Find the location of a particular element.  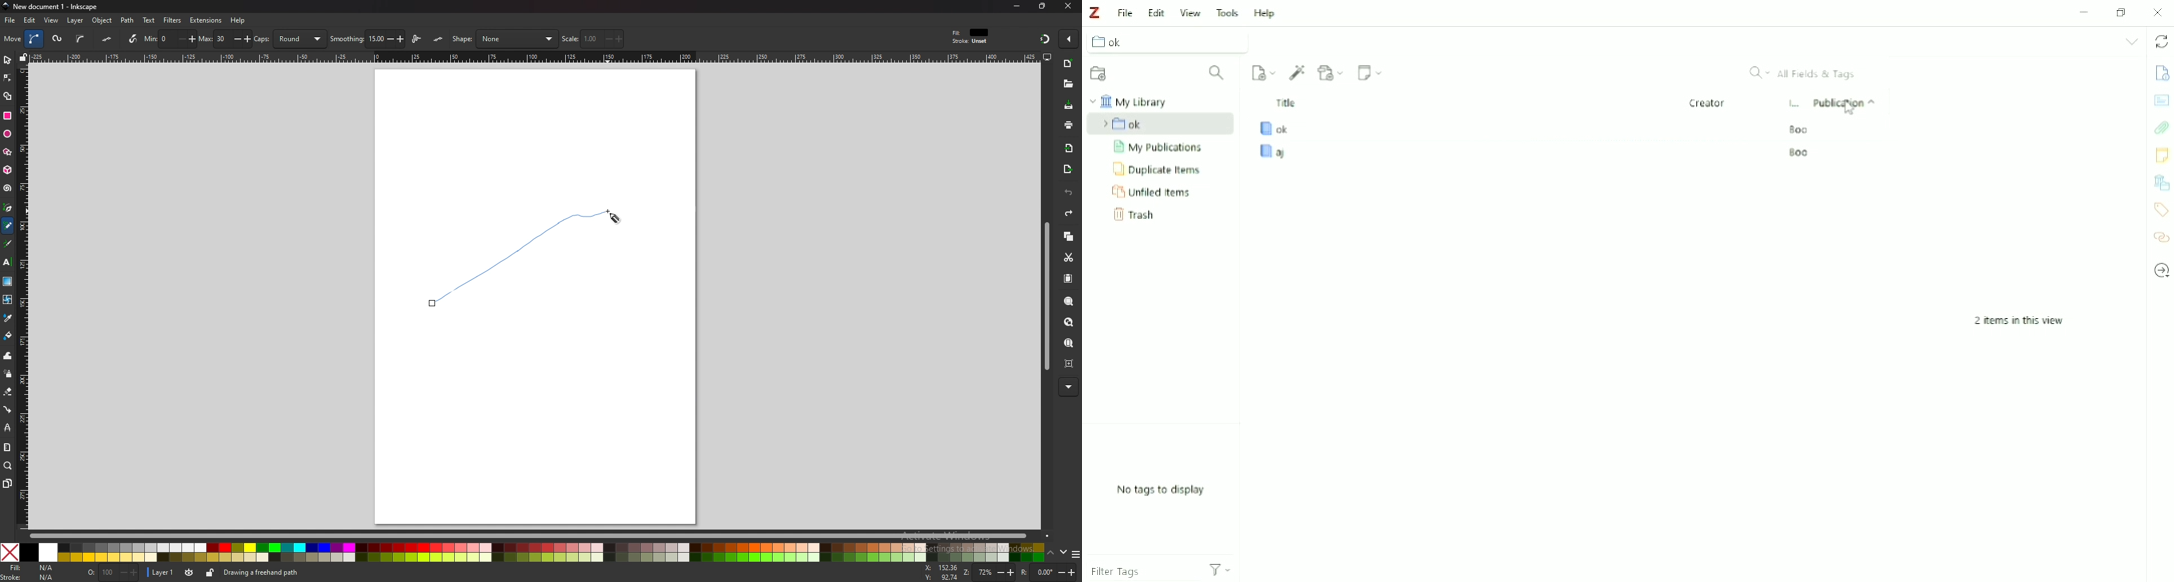

copy is located at coordinates (1069, 236).